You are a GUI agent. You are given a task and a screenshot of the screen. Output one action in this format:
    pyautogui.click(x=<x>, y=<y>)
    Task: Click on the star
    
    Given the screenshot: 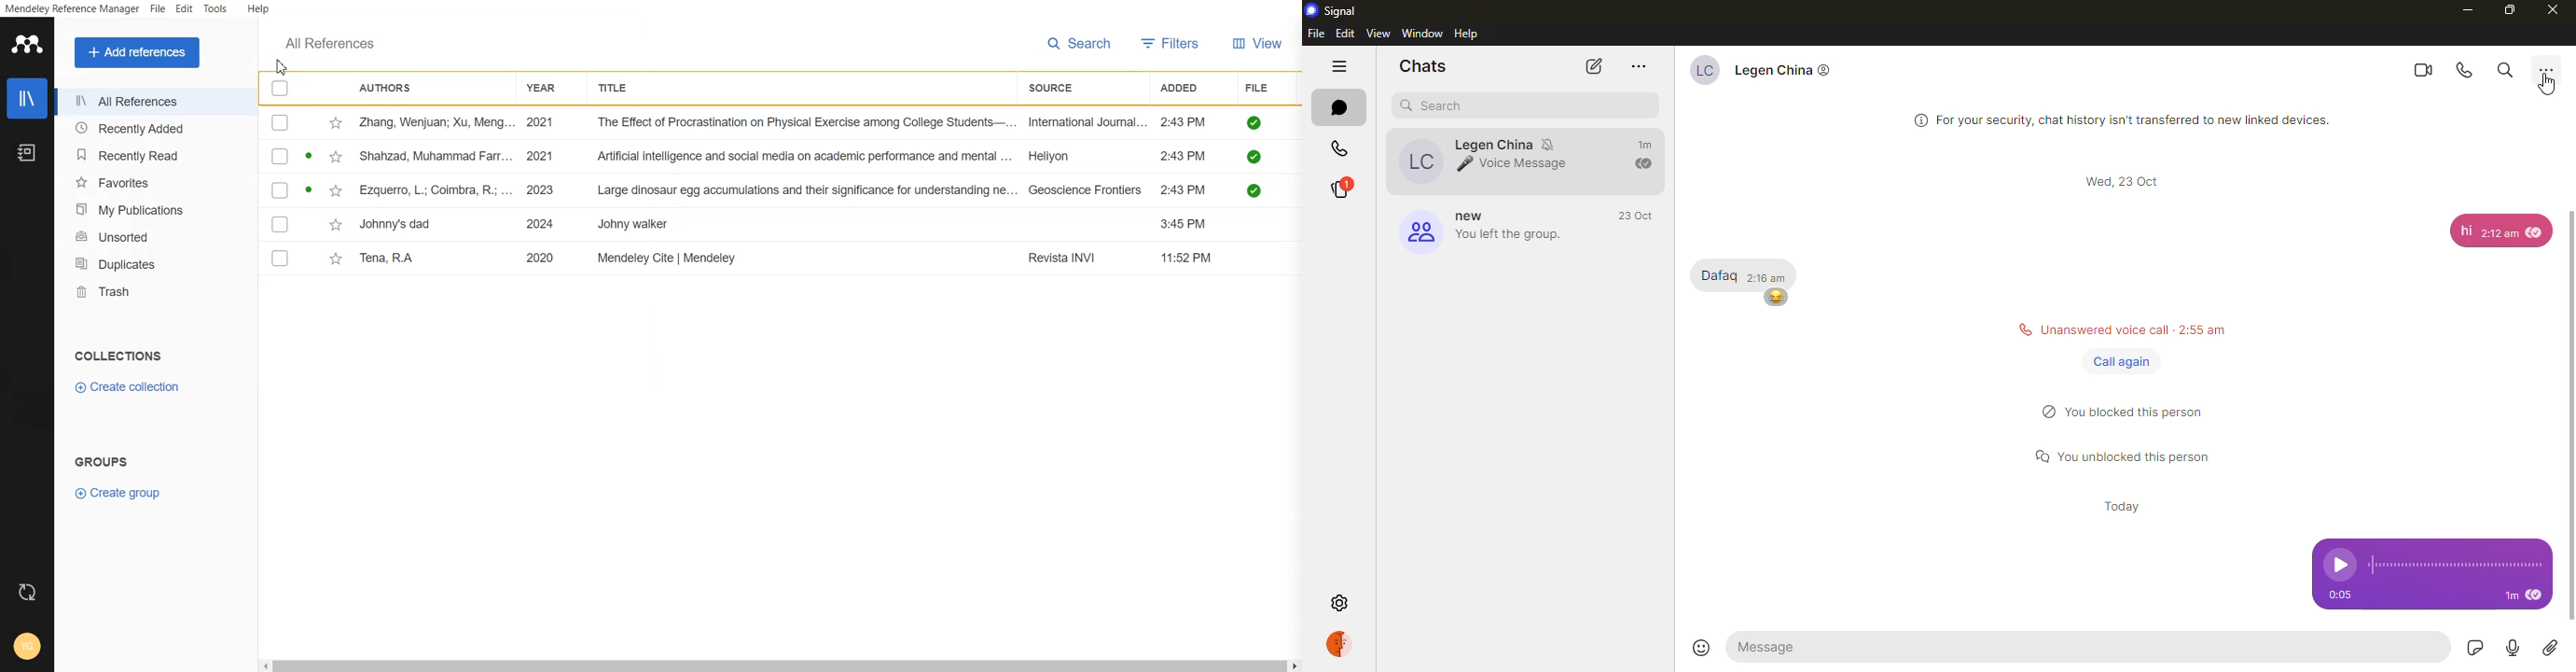 What is the action you would take?
    pyautogui.click(x=335, y=124)
    